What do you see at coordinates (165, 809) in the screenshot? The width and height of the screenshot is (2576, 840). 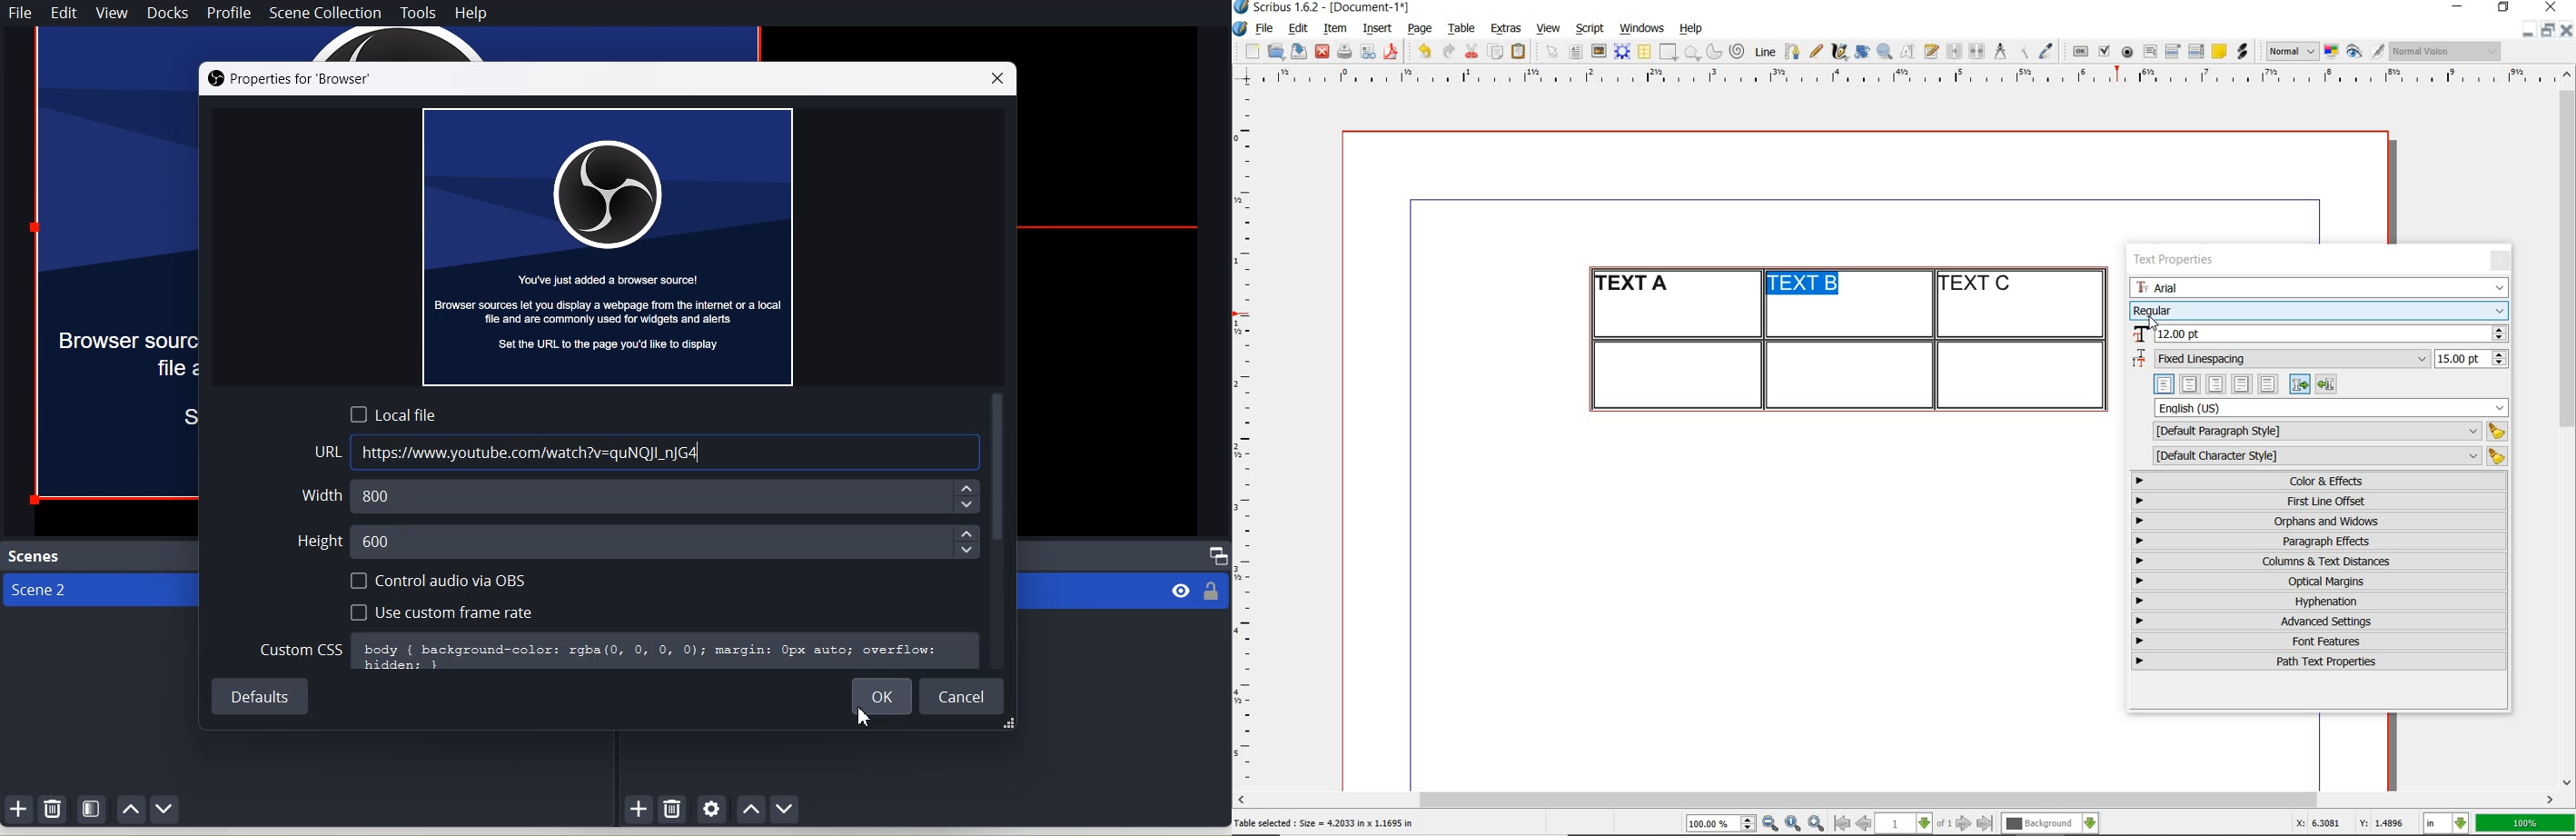 I see `Move scene Down` at bounding box center [165, 809].